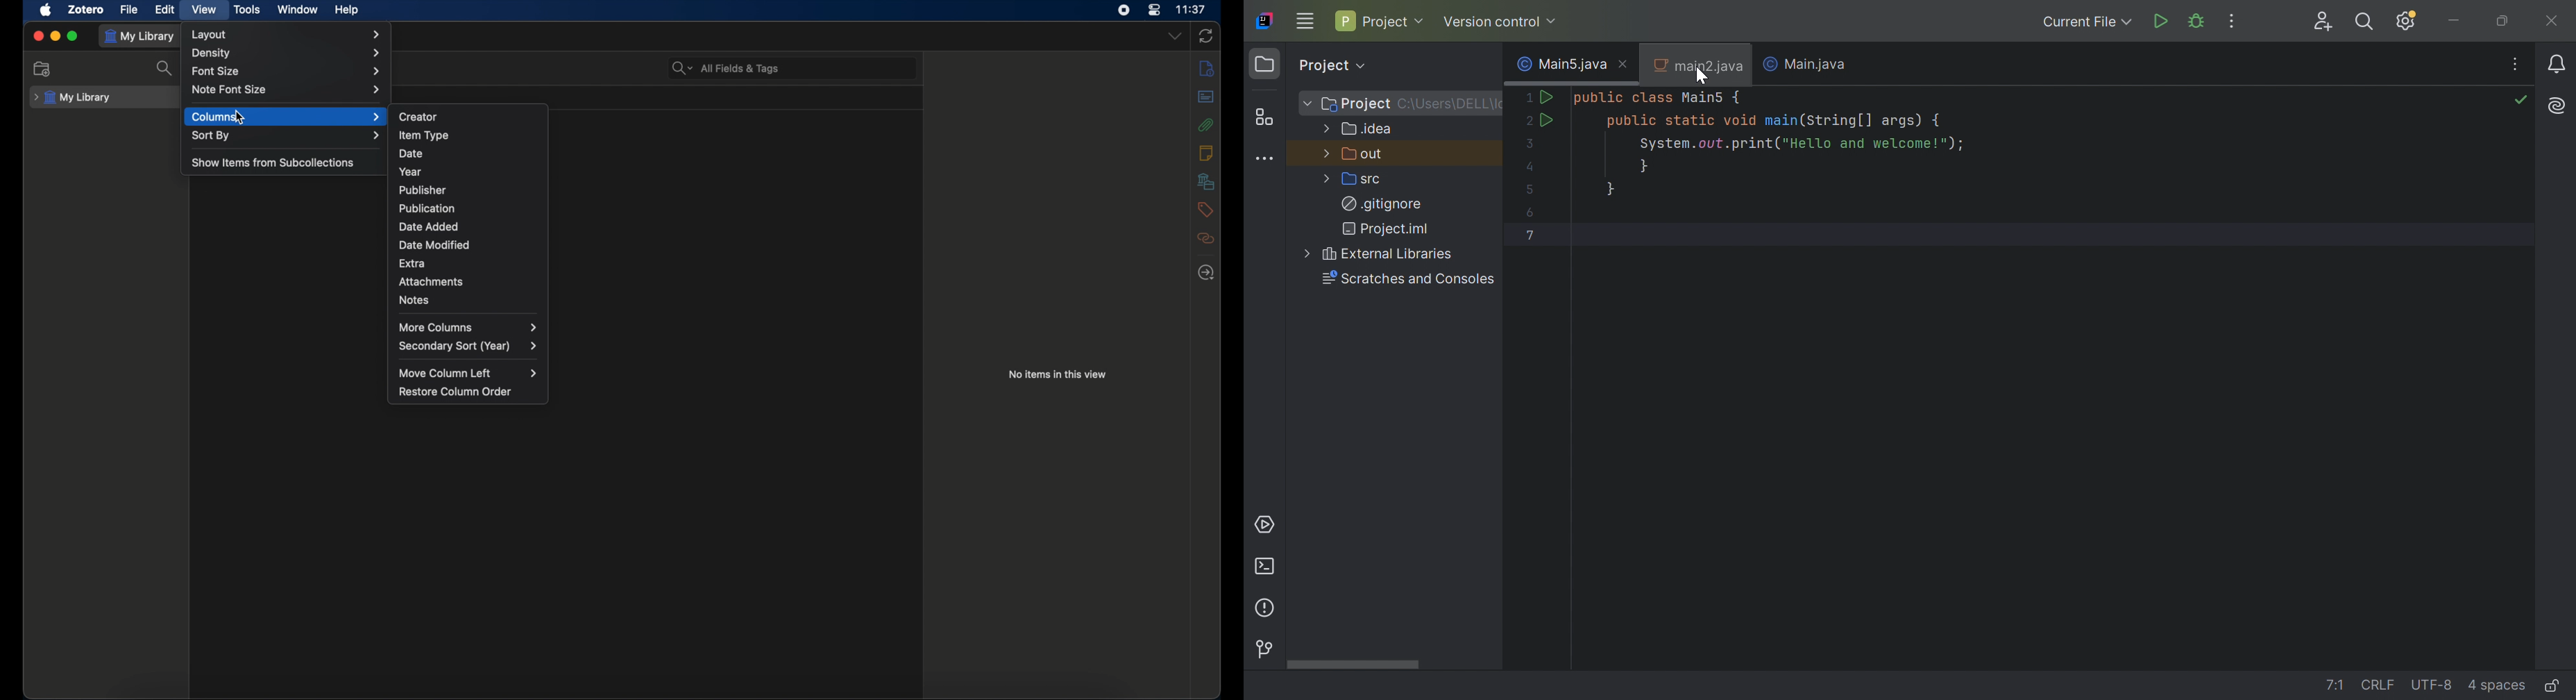  I want to click on Project.iml, so click(1390, 228).